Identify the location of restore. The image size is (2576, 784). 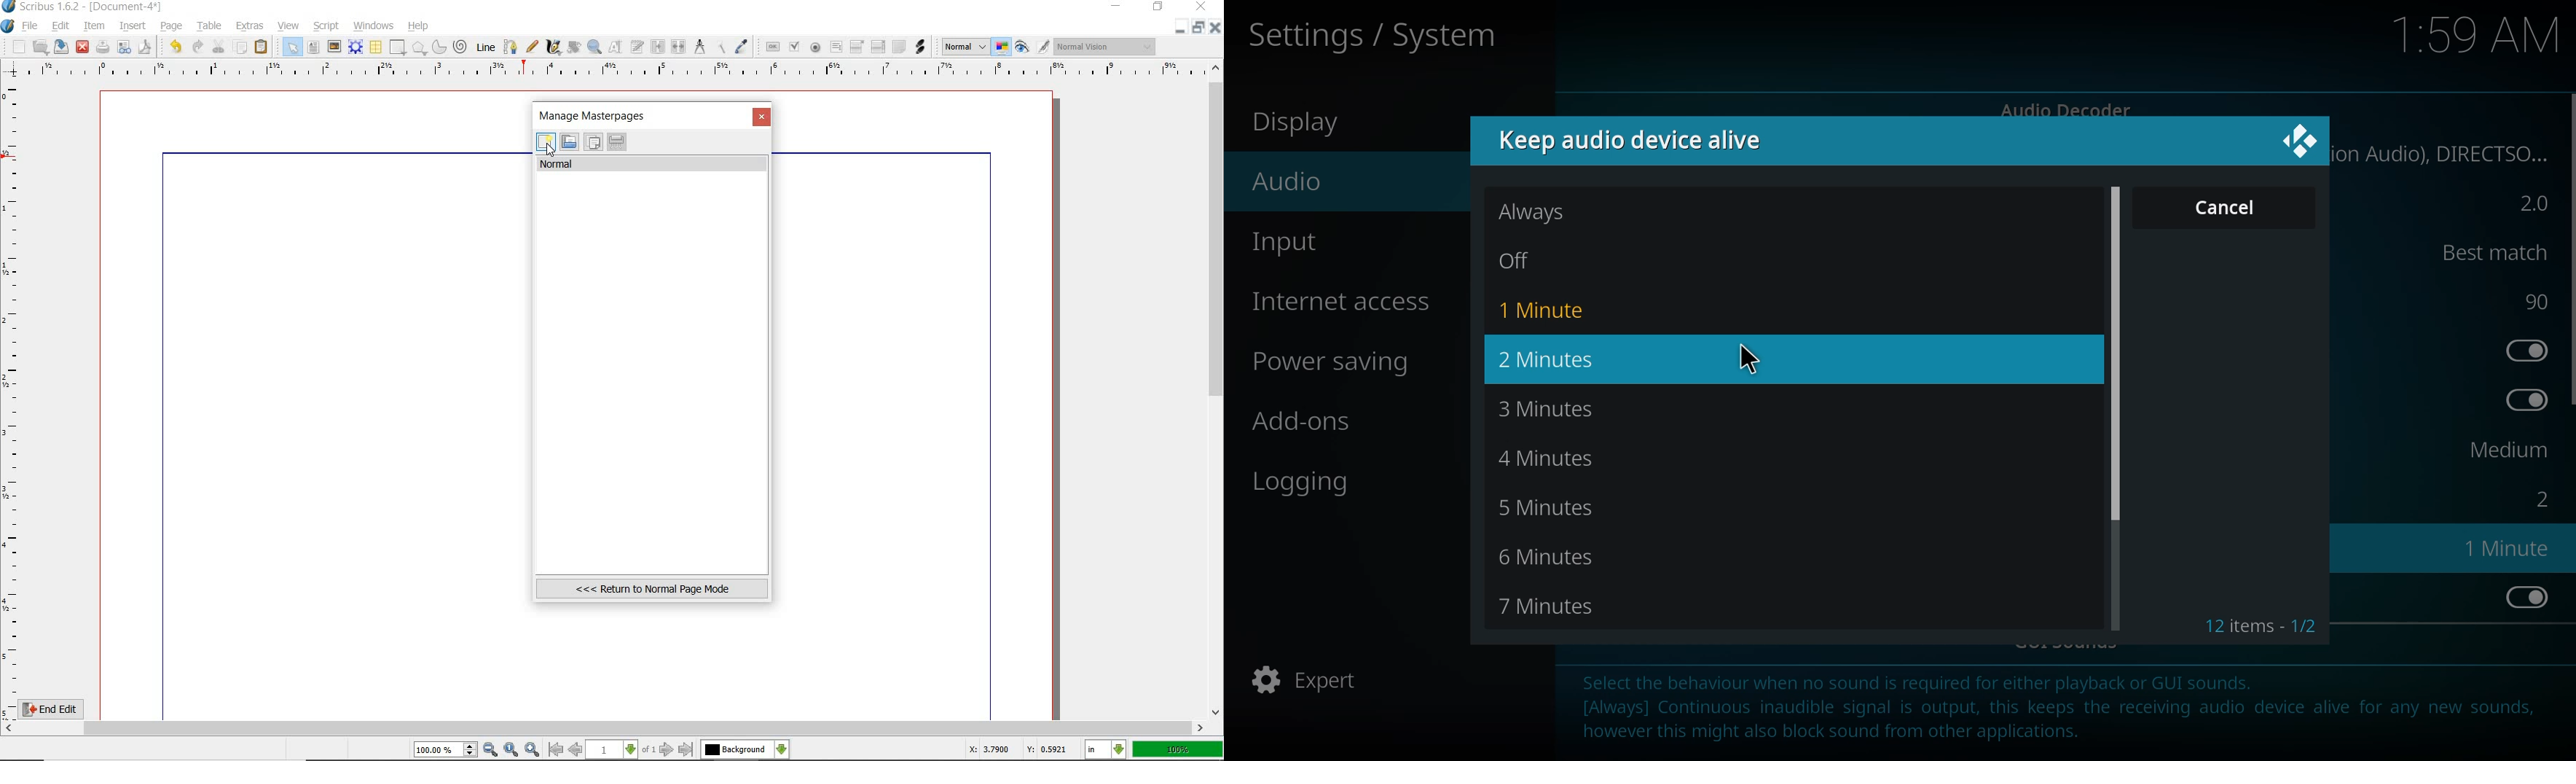
(1159, 8).